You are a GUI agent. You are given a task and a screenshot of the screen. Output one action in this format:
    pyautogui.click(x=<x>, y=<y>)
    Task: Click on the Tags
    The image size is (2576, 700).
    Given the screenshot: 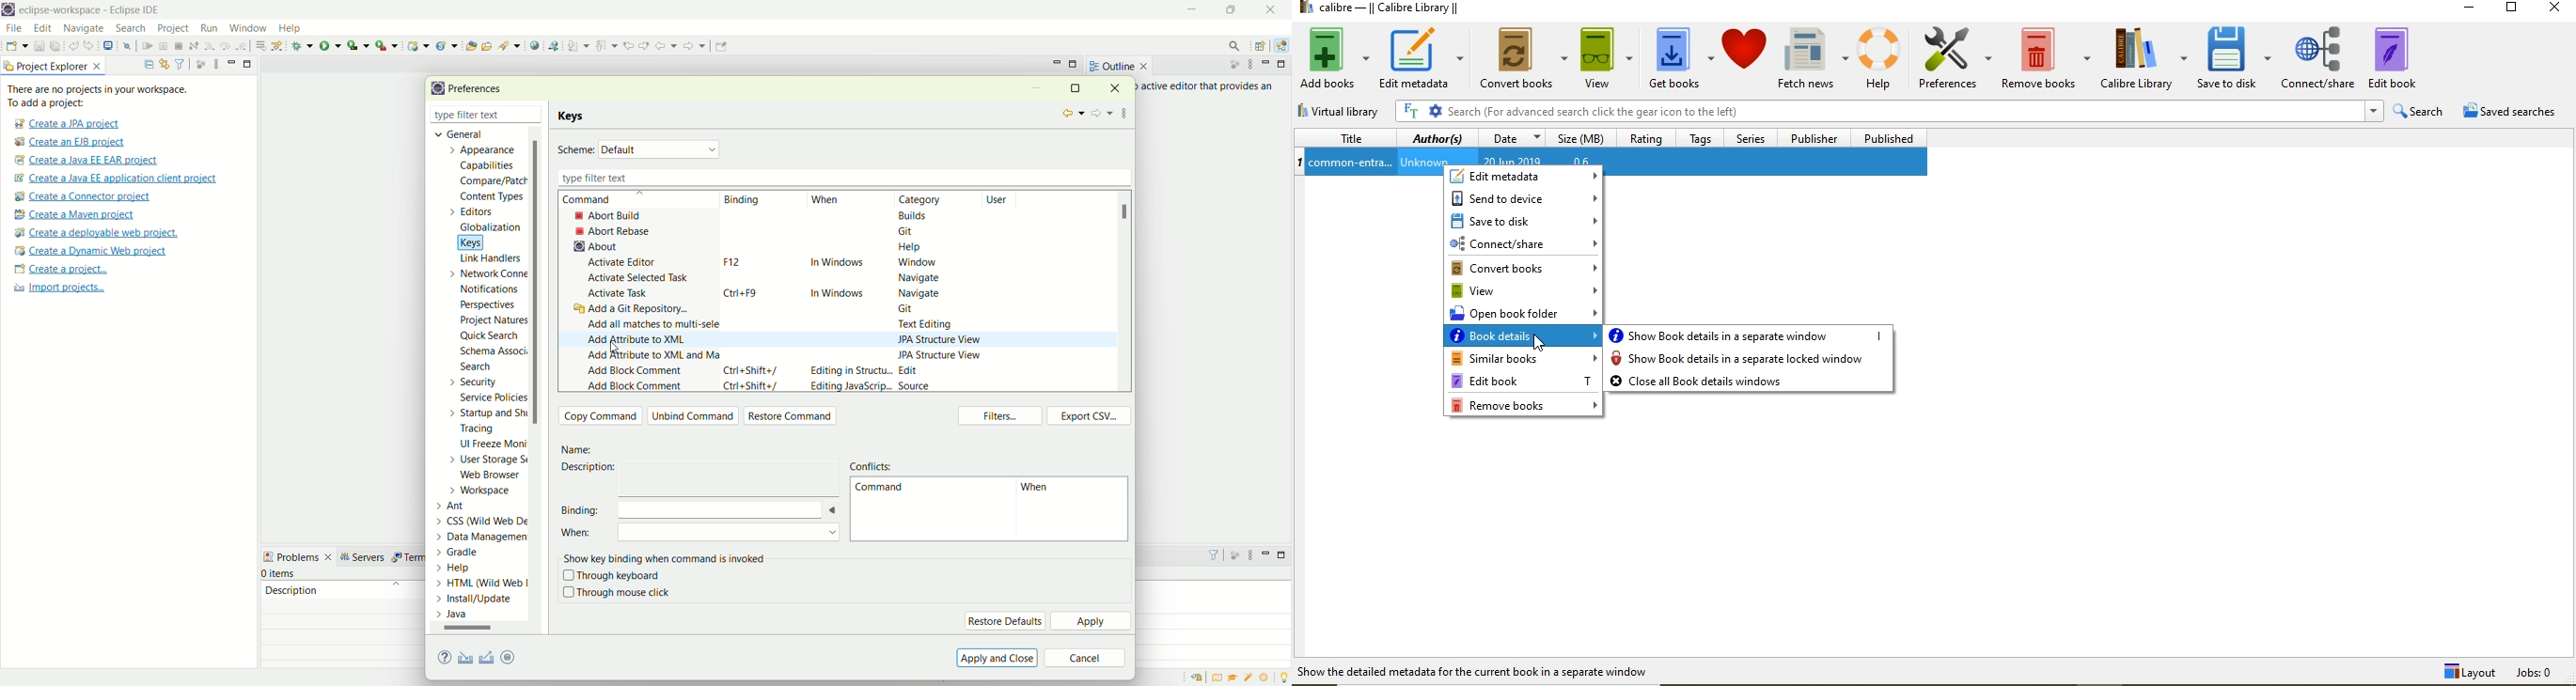 What is the action you would take?
    pyautogui.click(x=1704, y=138)
    